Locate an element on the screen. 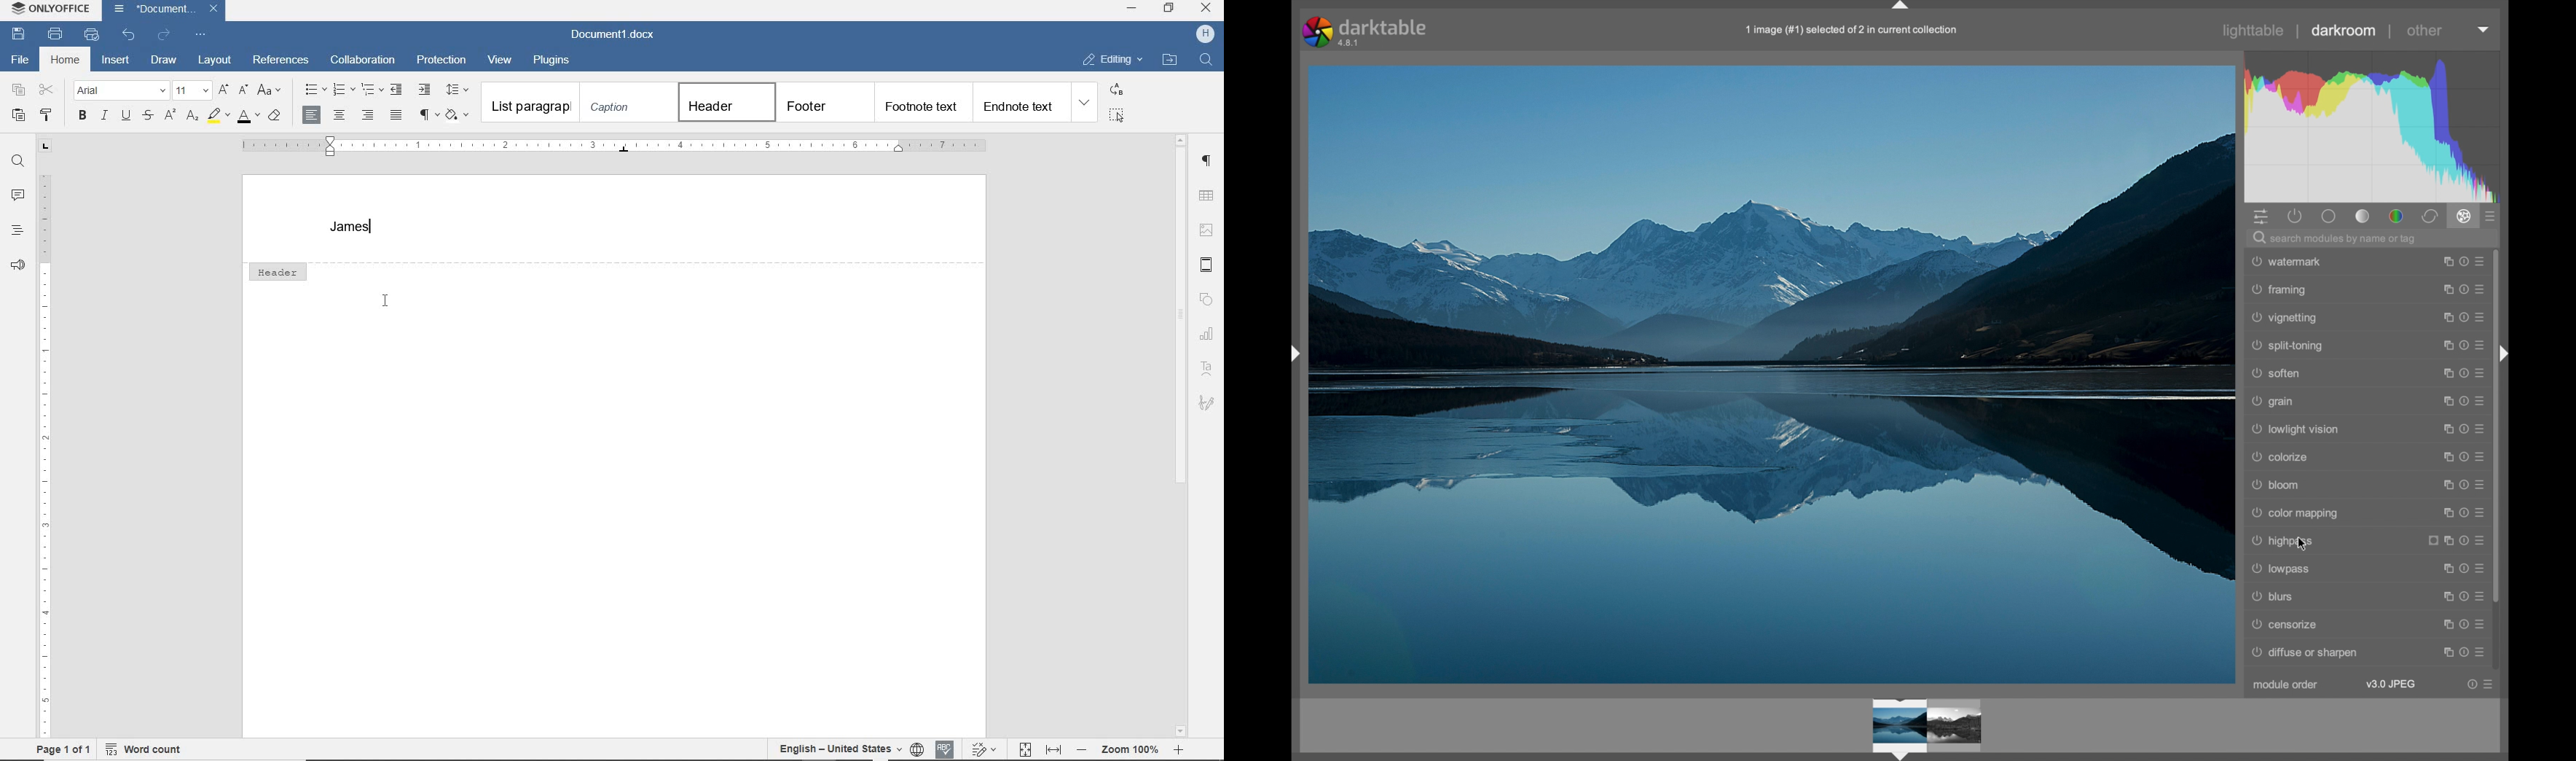  save is located at coordinates (19, 34).